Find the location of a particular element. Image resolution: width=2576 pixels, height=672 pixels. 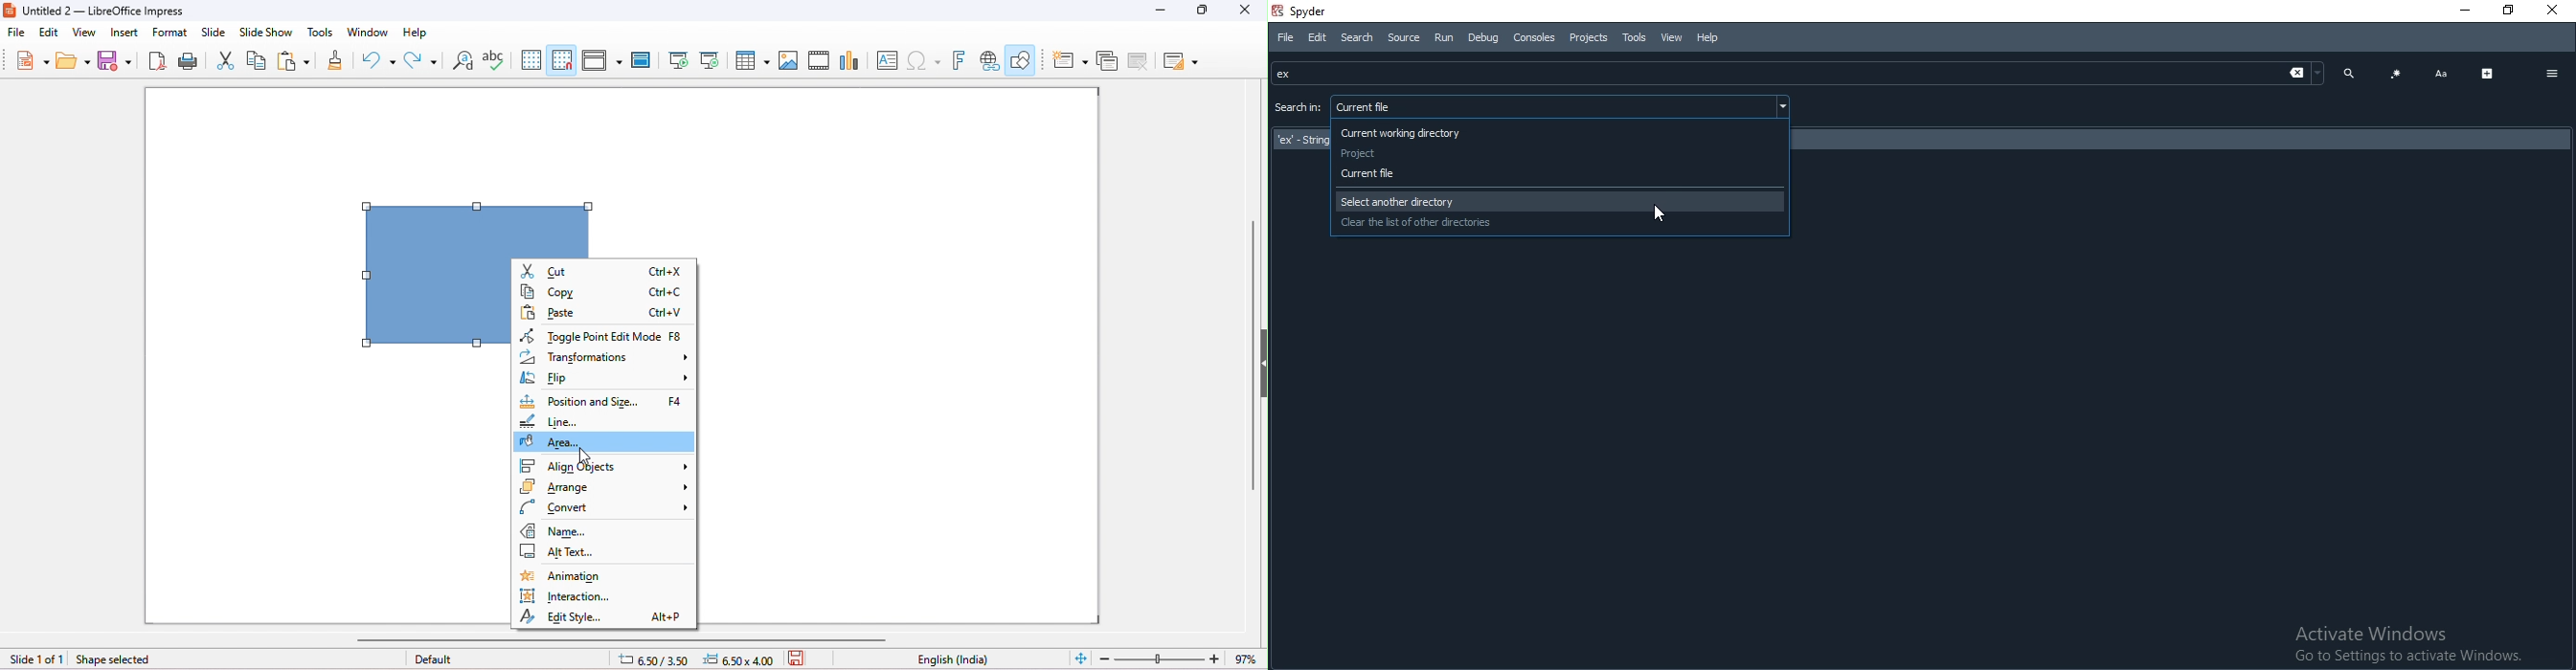

new is located at coordinates (32, 59).